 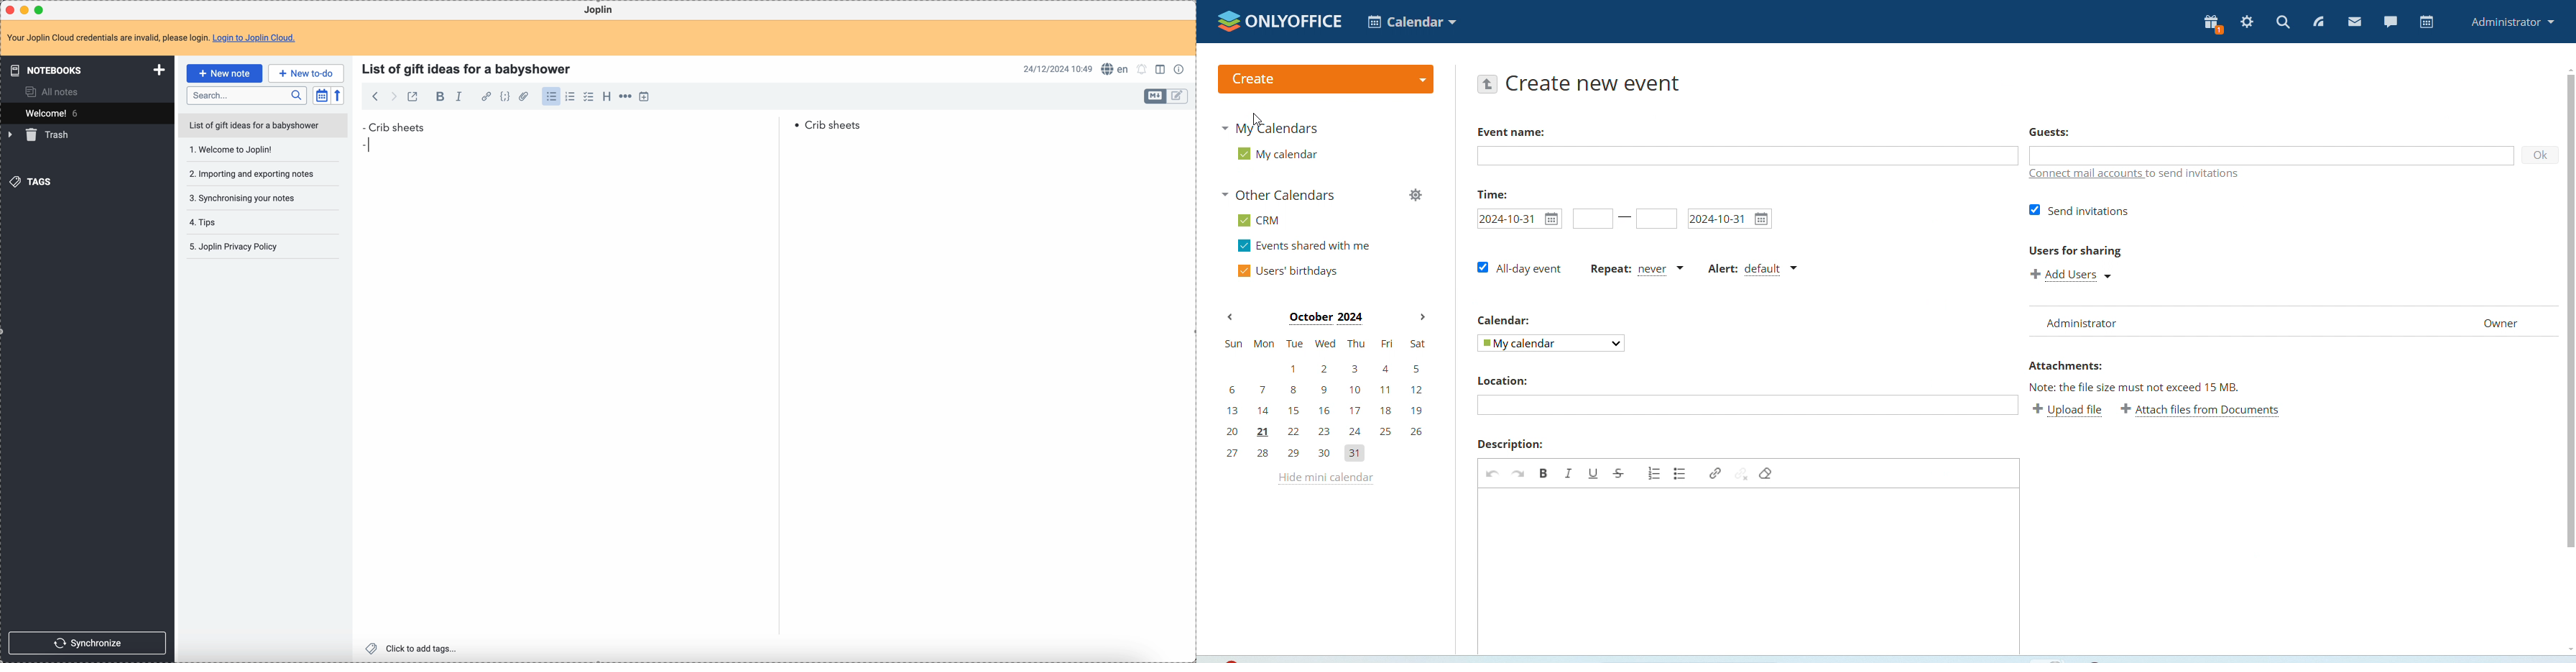 I want to click on foward, so click(x=394, y=97).